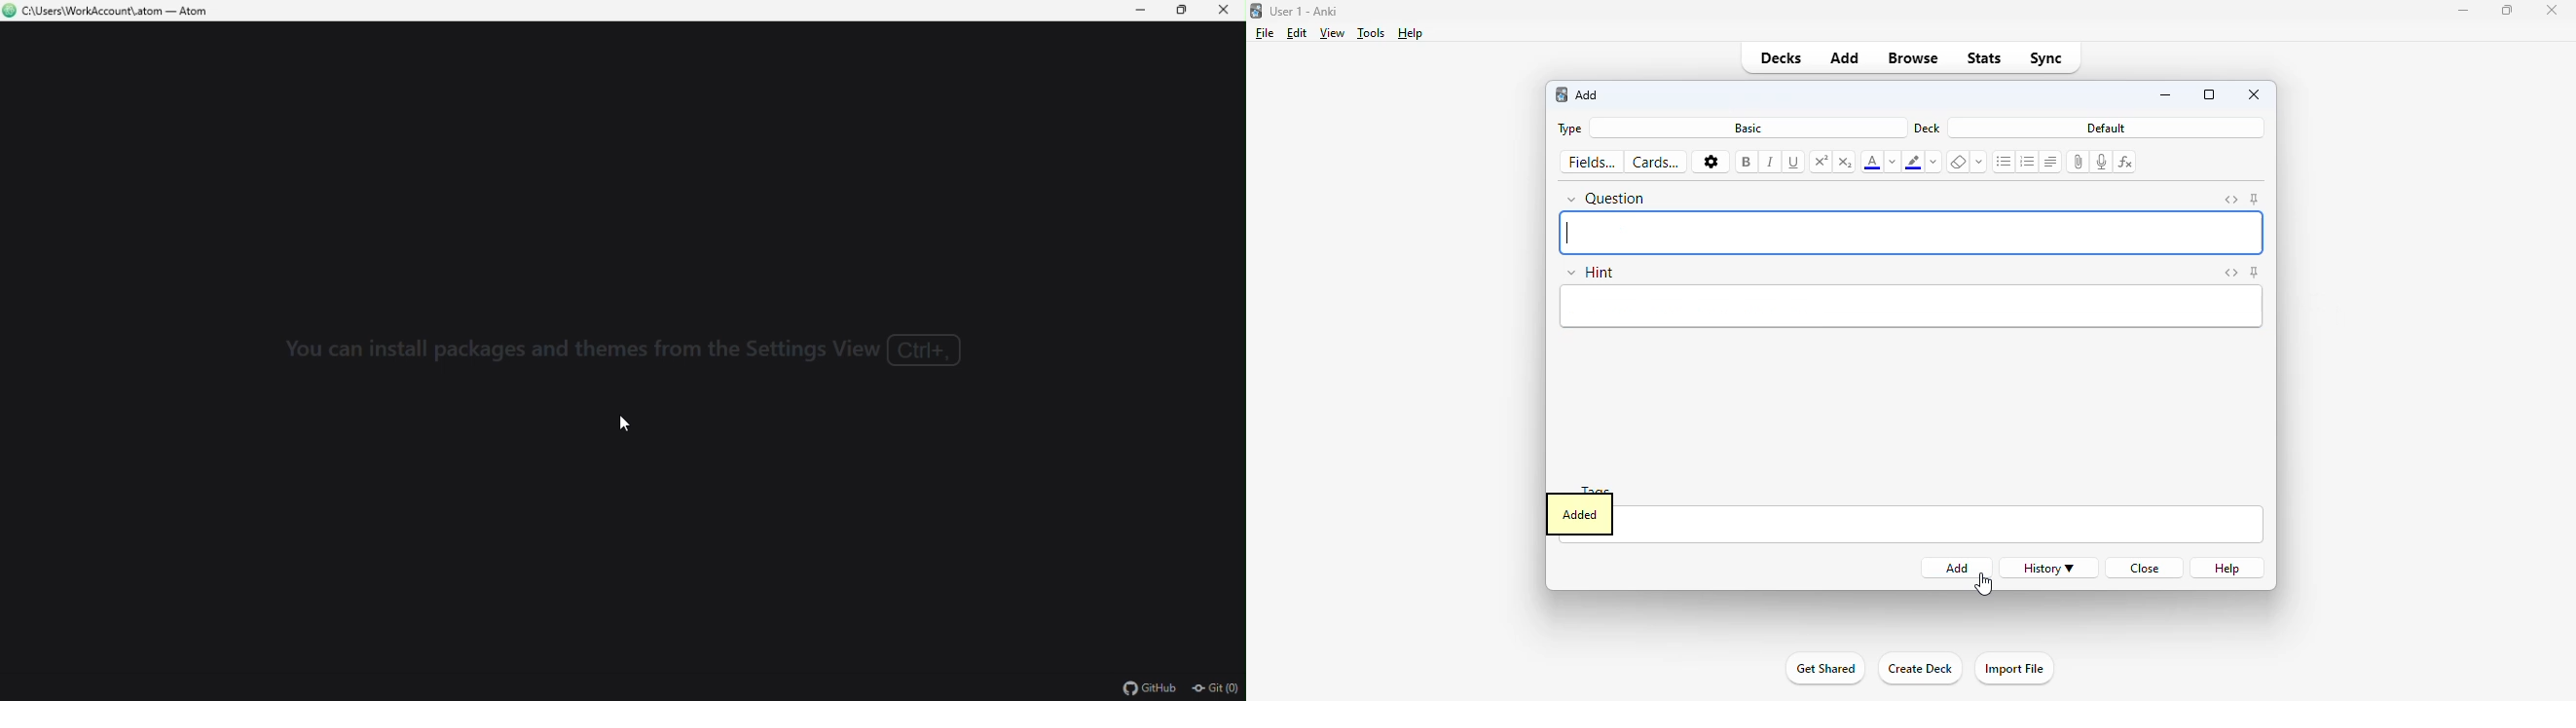 The image size is (2576, 728). I want to click on toggle sticky, so click(2255, 272).